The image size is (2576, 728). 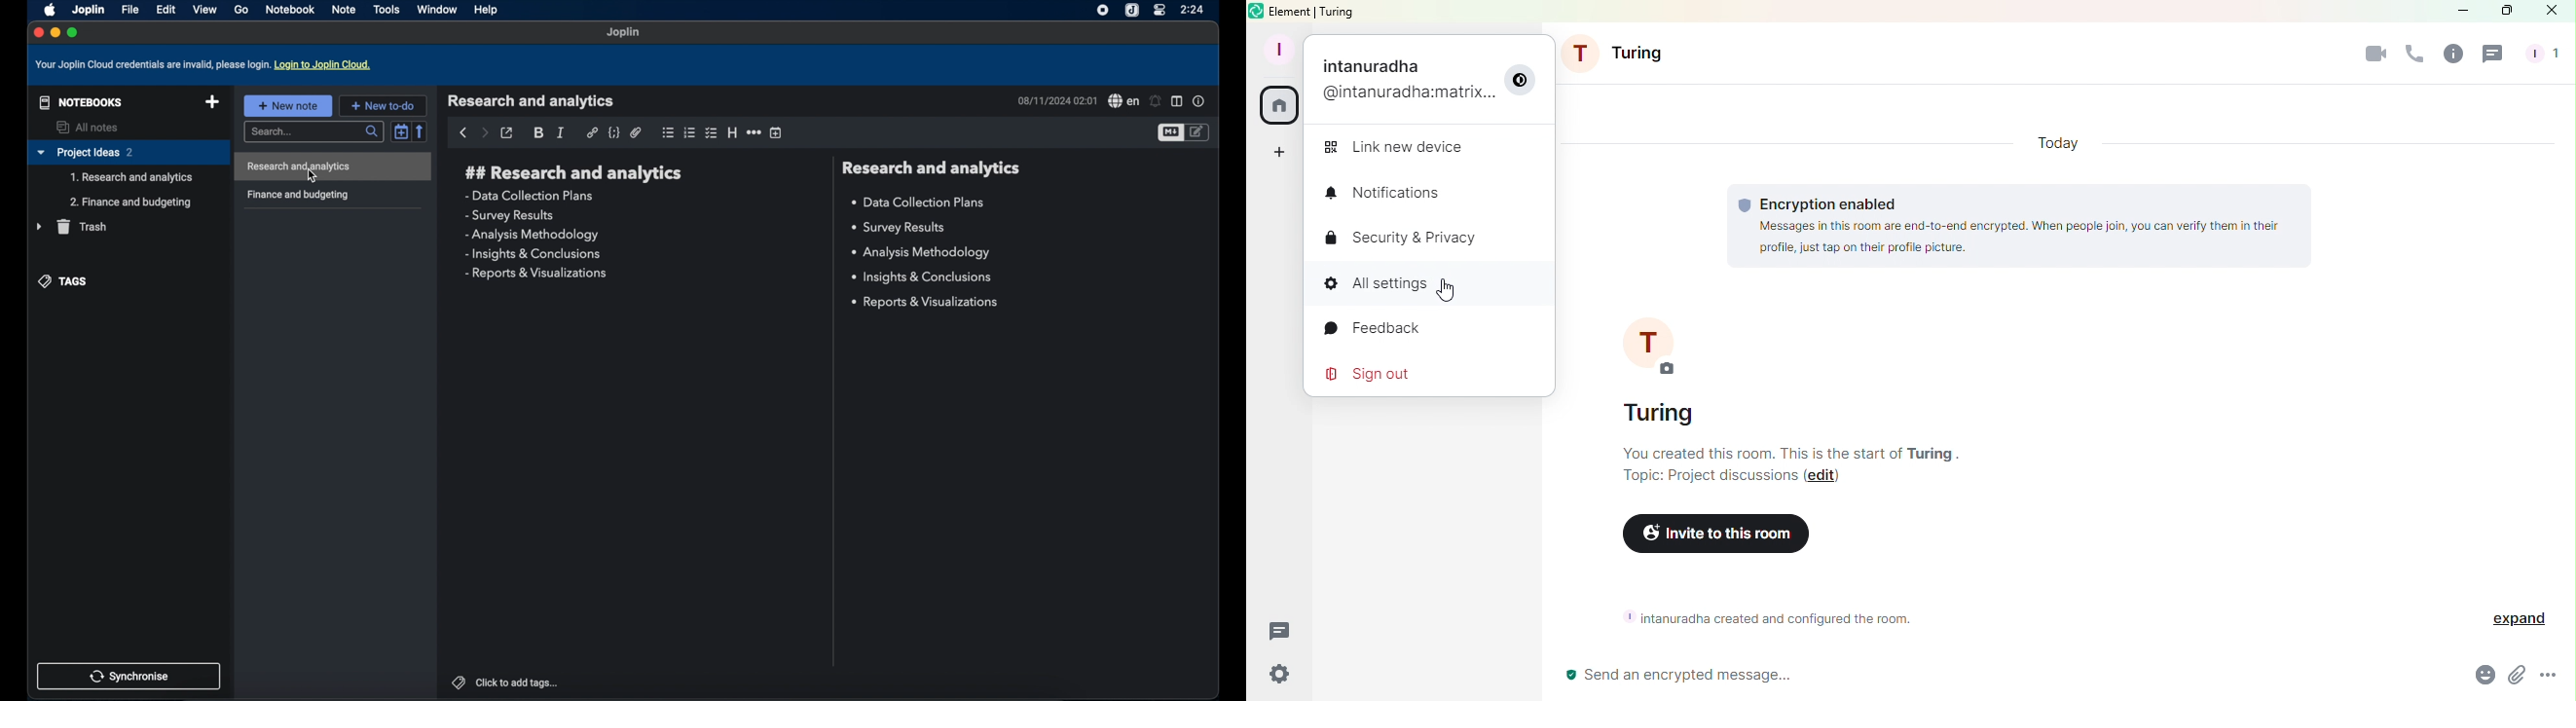 I want to click on checkbox, so click(x=712, y=132).